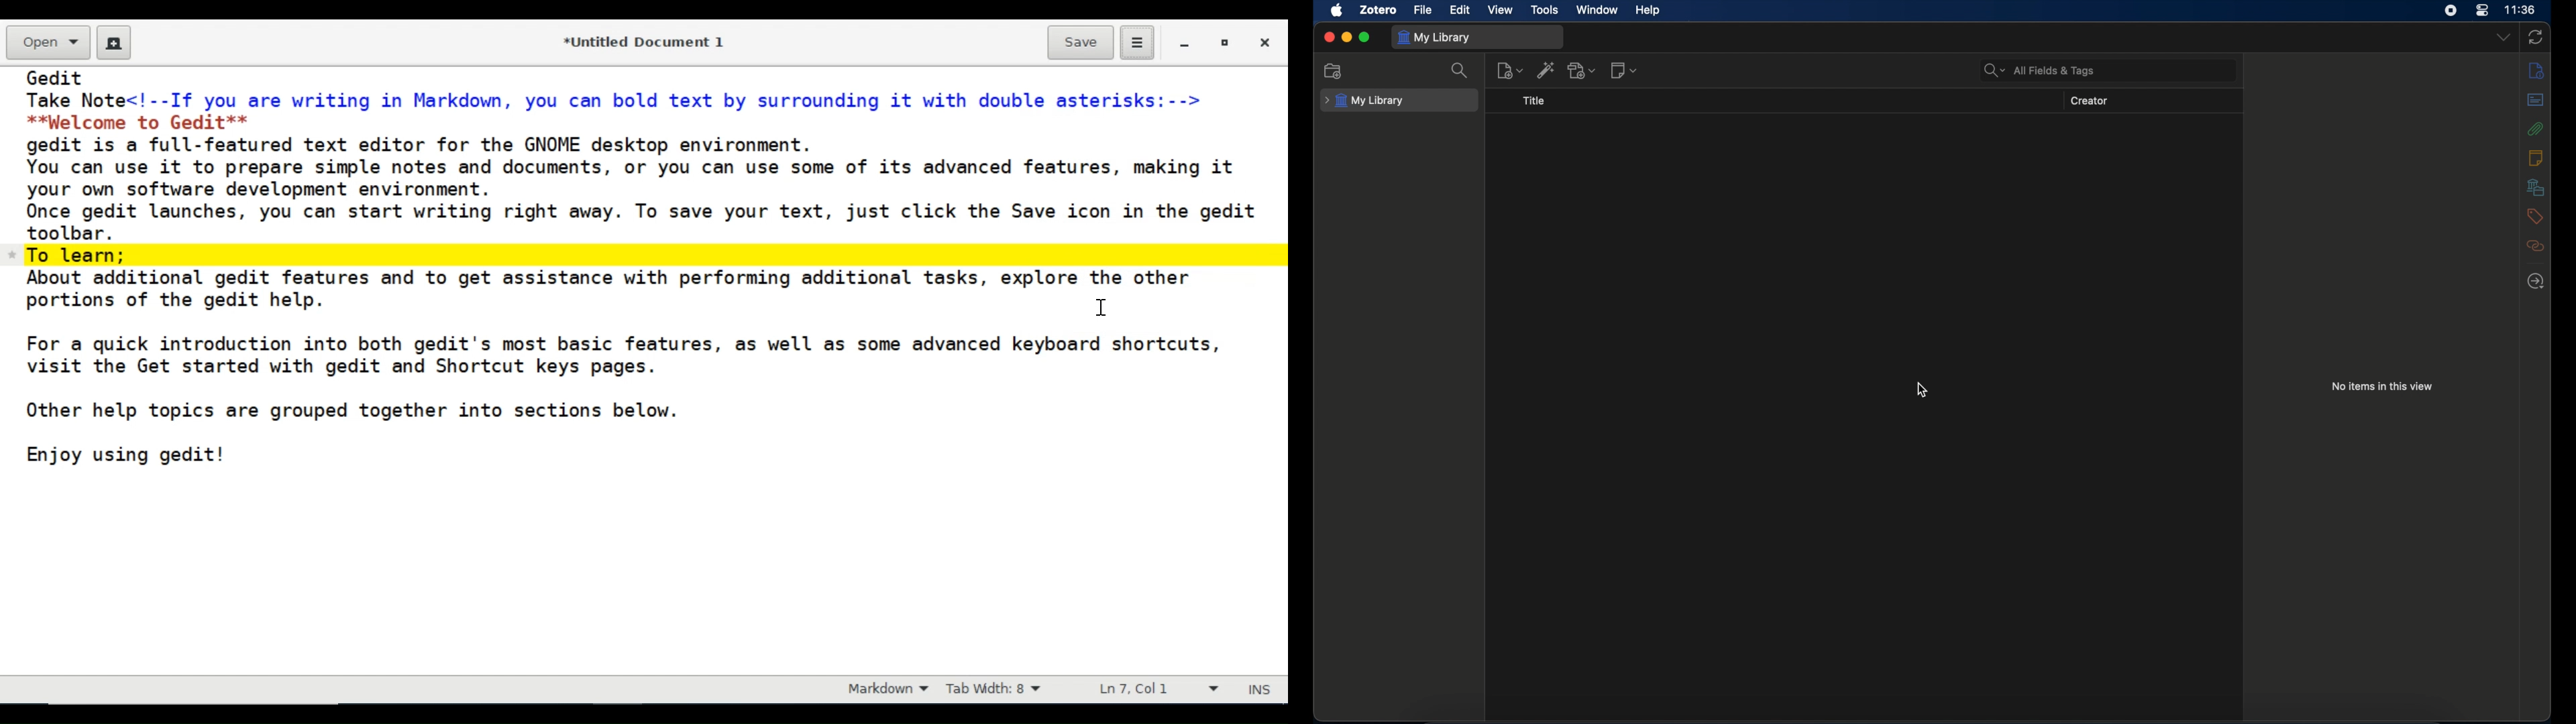 This screenshot has height=728, width=2576. I want to click on maximize, so click(1364, 37).